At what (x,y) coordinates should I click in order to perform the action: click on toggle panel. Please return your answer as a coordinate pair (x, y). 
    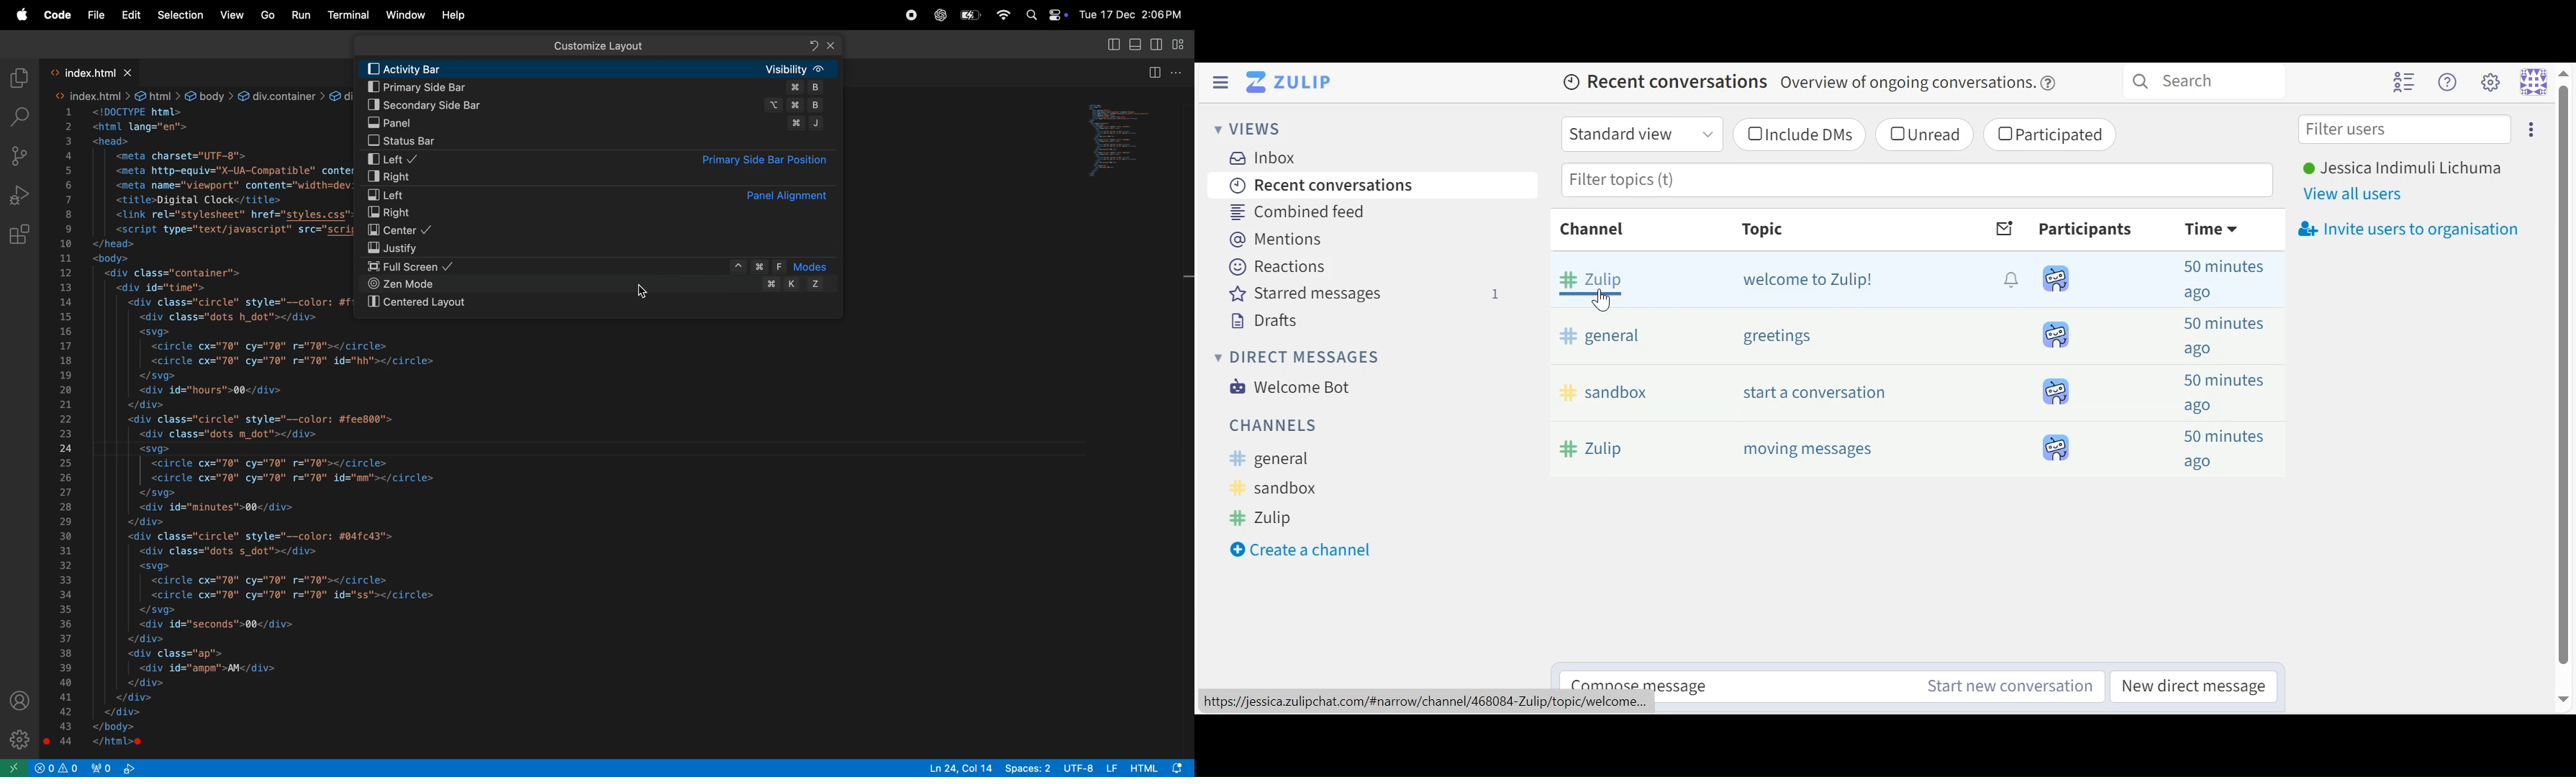
    Looking at the image, I should click on (1112, 44).